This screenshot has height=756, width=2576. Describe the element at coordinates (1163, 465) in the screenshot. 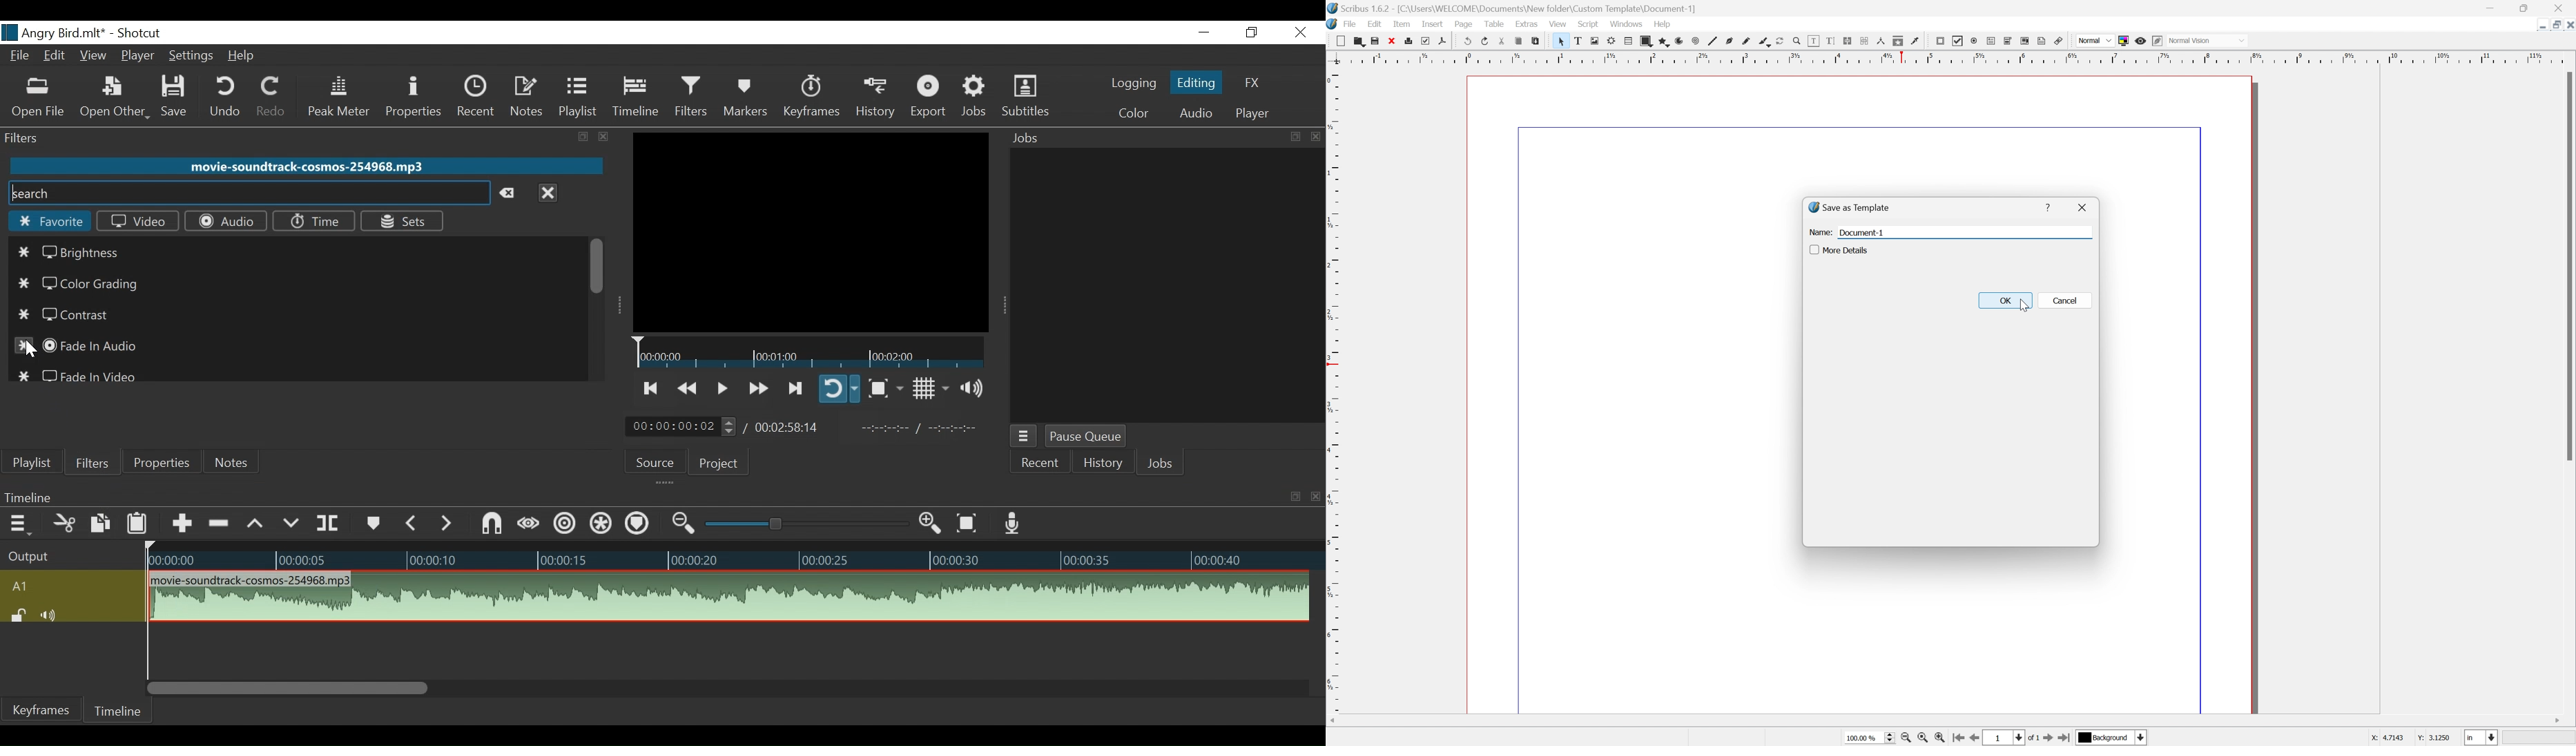

I see `Jobs` at that location.